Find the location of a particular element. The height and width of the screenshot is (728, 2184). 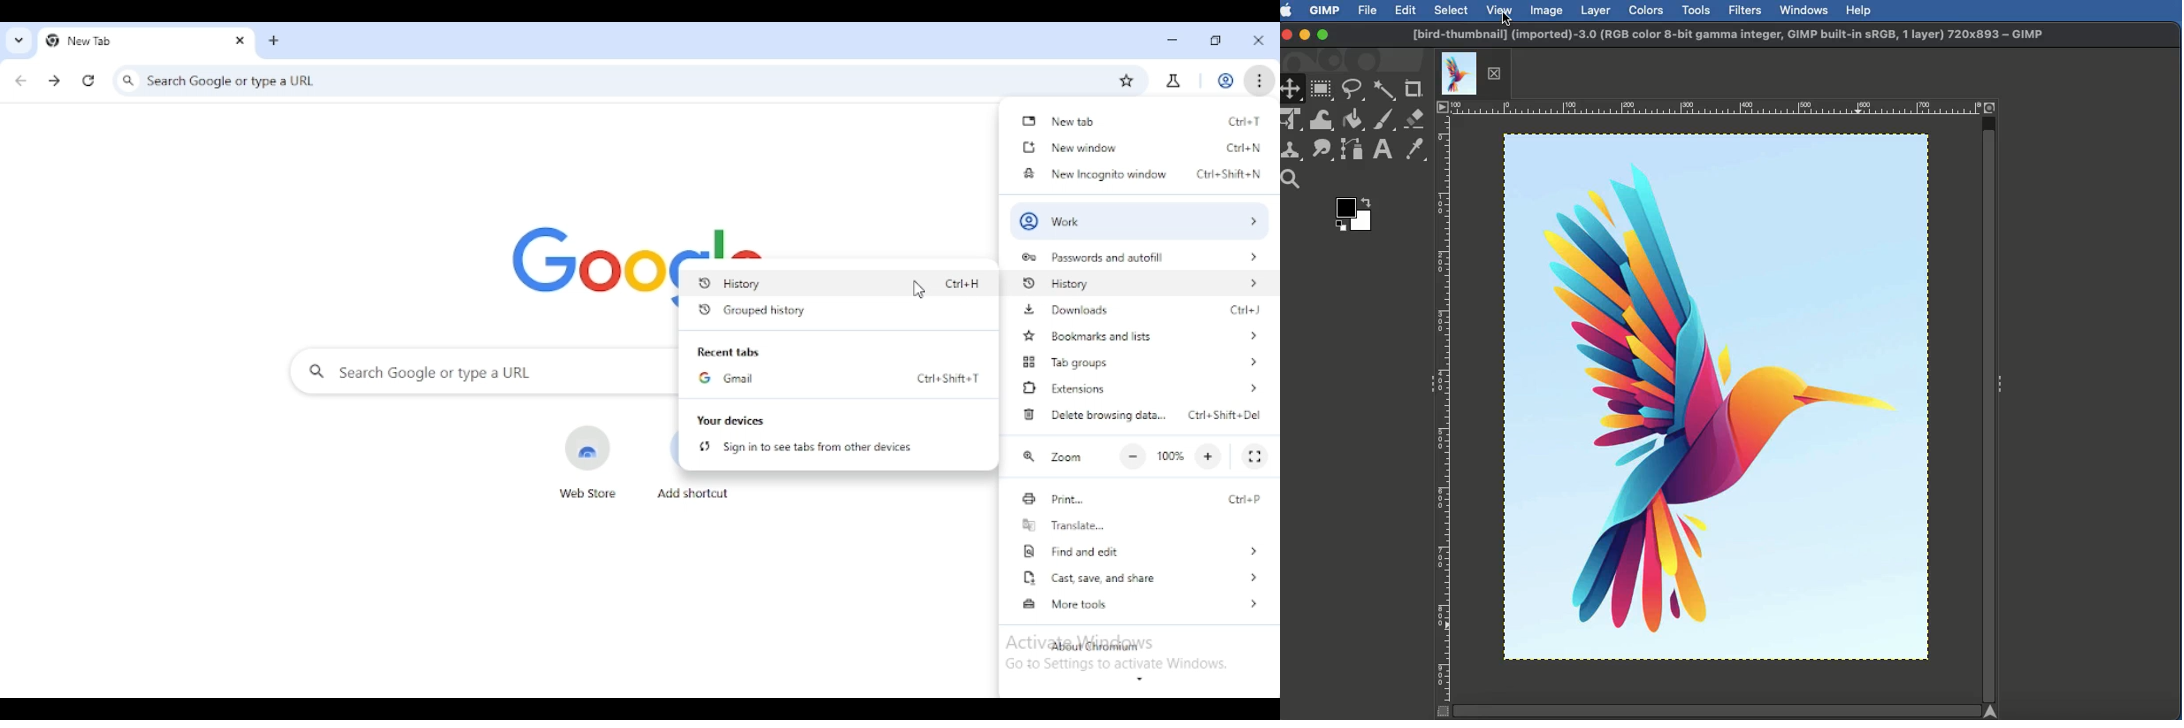

Filters is located at coordinates (1743, 11).